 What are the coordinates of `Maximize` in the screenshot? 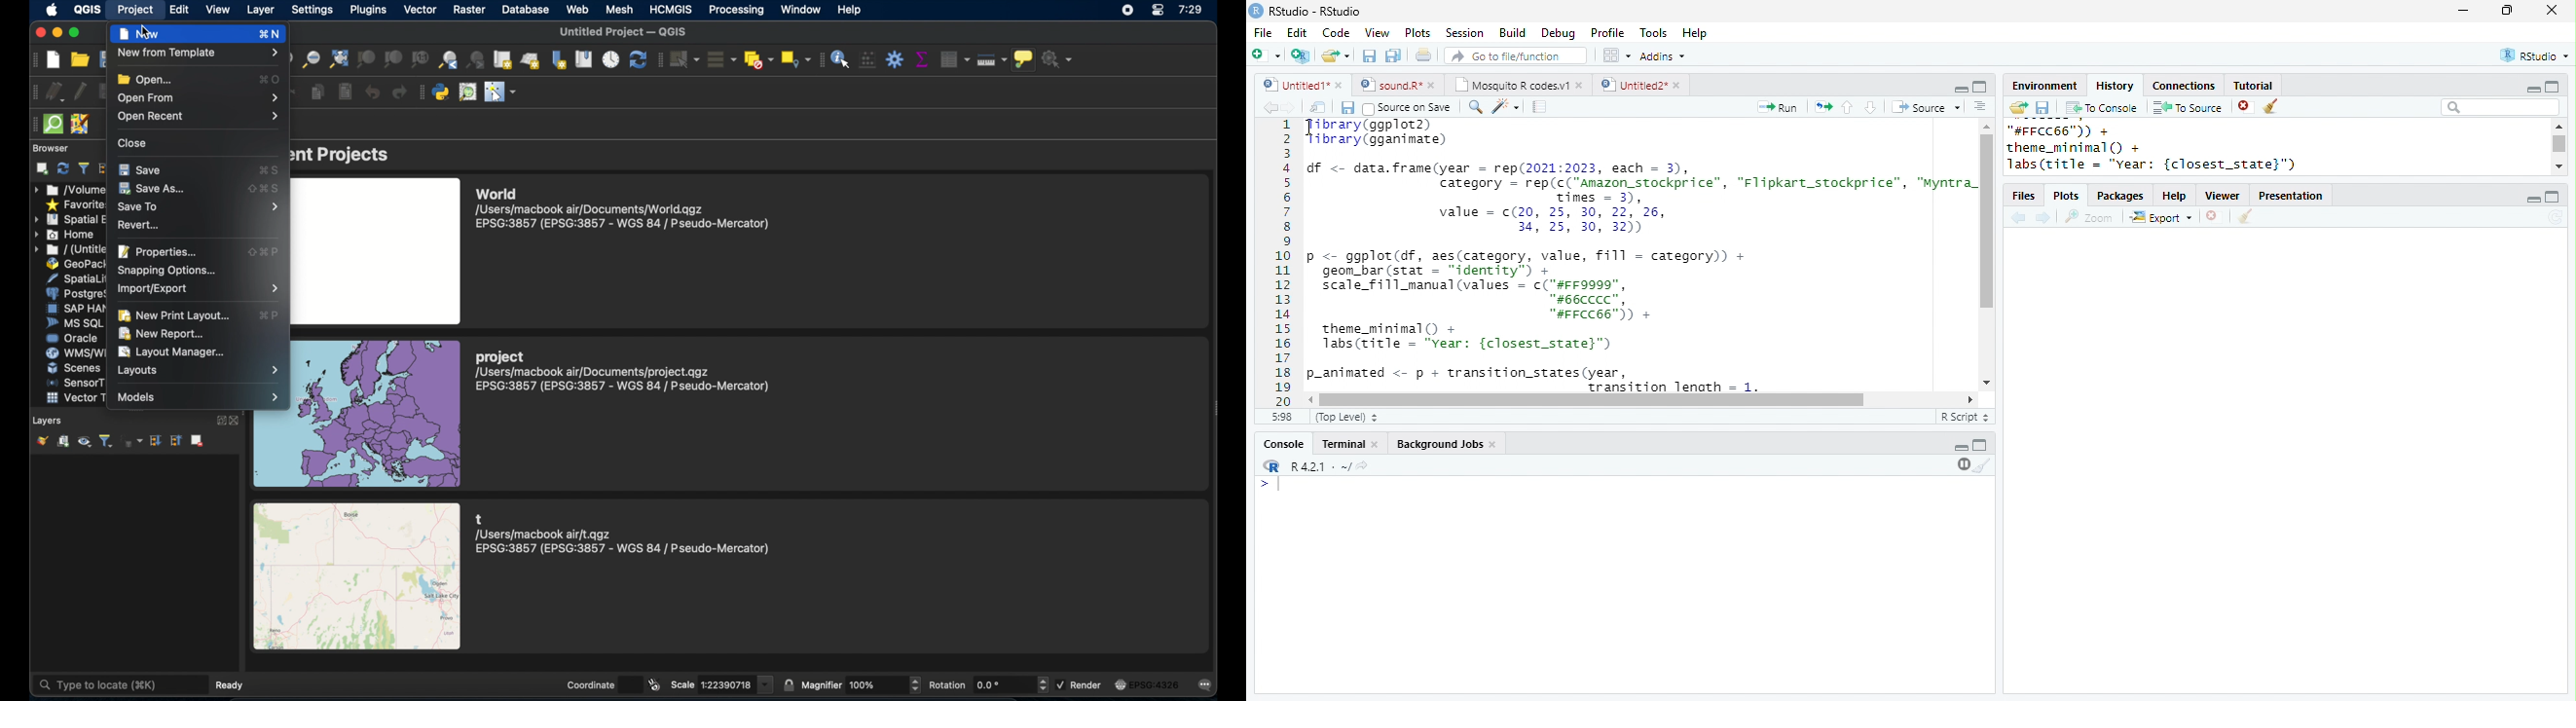 It's located at (1980, 87).